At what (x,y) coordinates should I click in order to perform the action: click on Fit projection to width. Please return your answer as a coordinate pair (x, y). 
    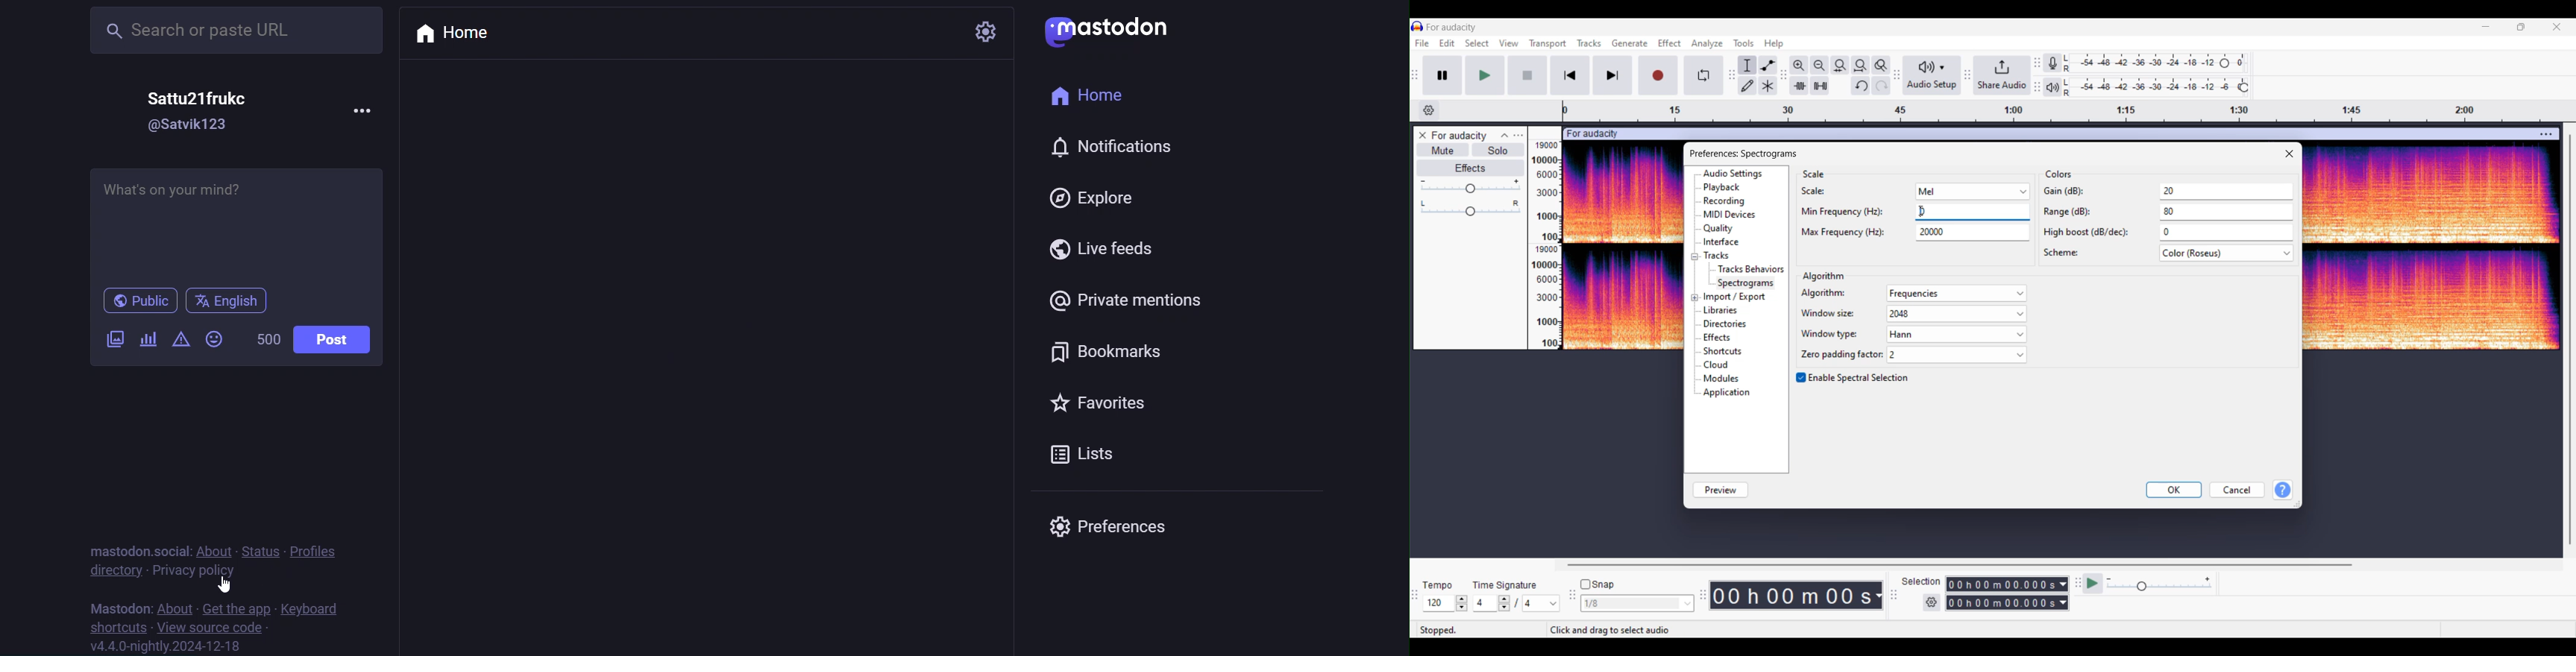
    Looking at the image, I should click on (1861, 66).